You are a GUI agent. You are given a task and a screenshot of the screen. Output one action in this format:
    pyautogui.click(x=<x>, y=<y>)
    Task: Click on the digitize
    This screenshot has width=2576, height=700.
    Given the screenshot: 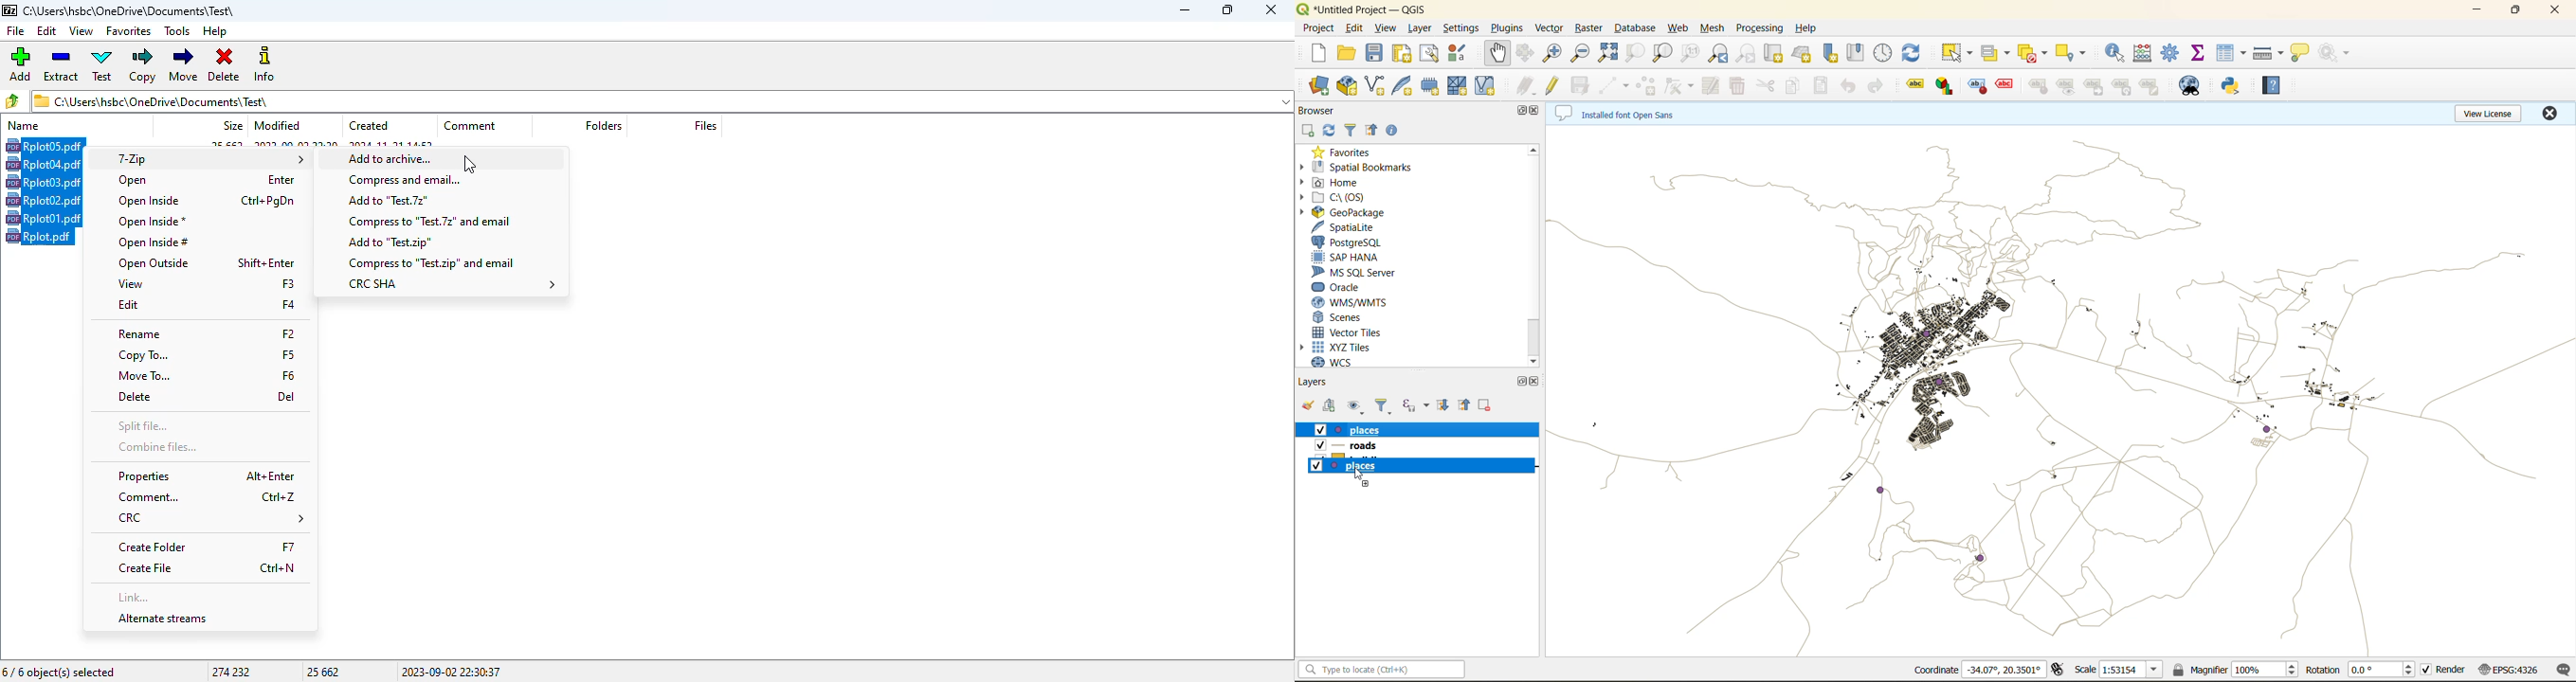 What is the action you would take?
    pyautogui.click(x=1615, y=85)
    